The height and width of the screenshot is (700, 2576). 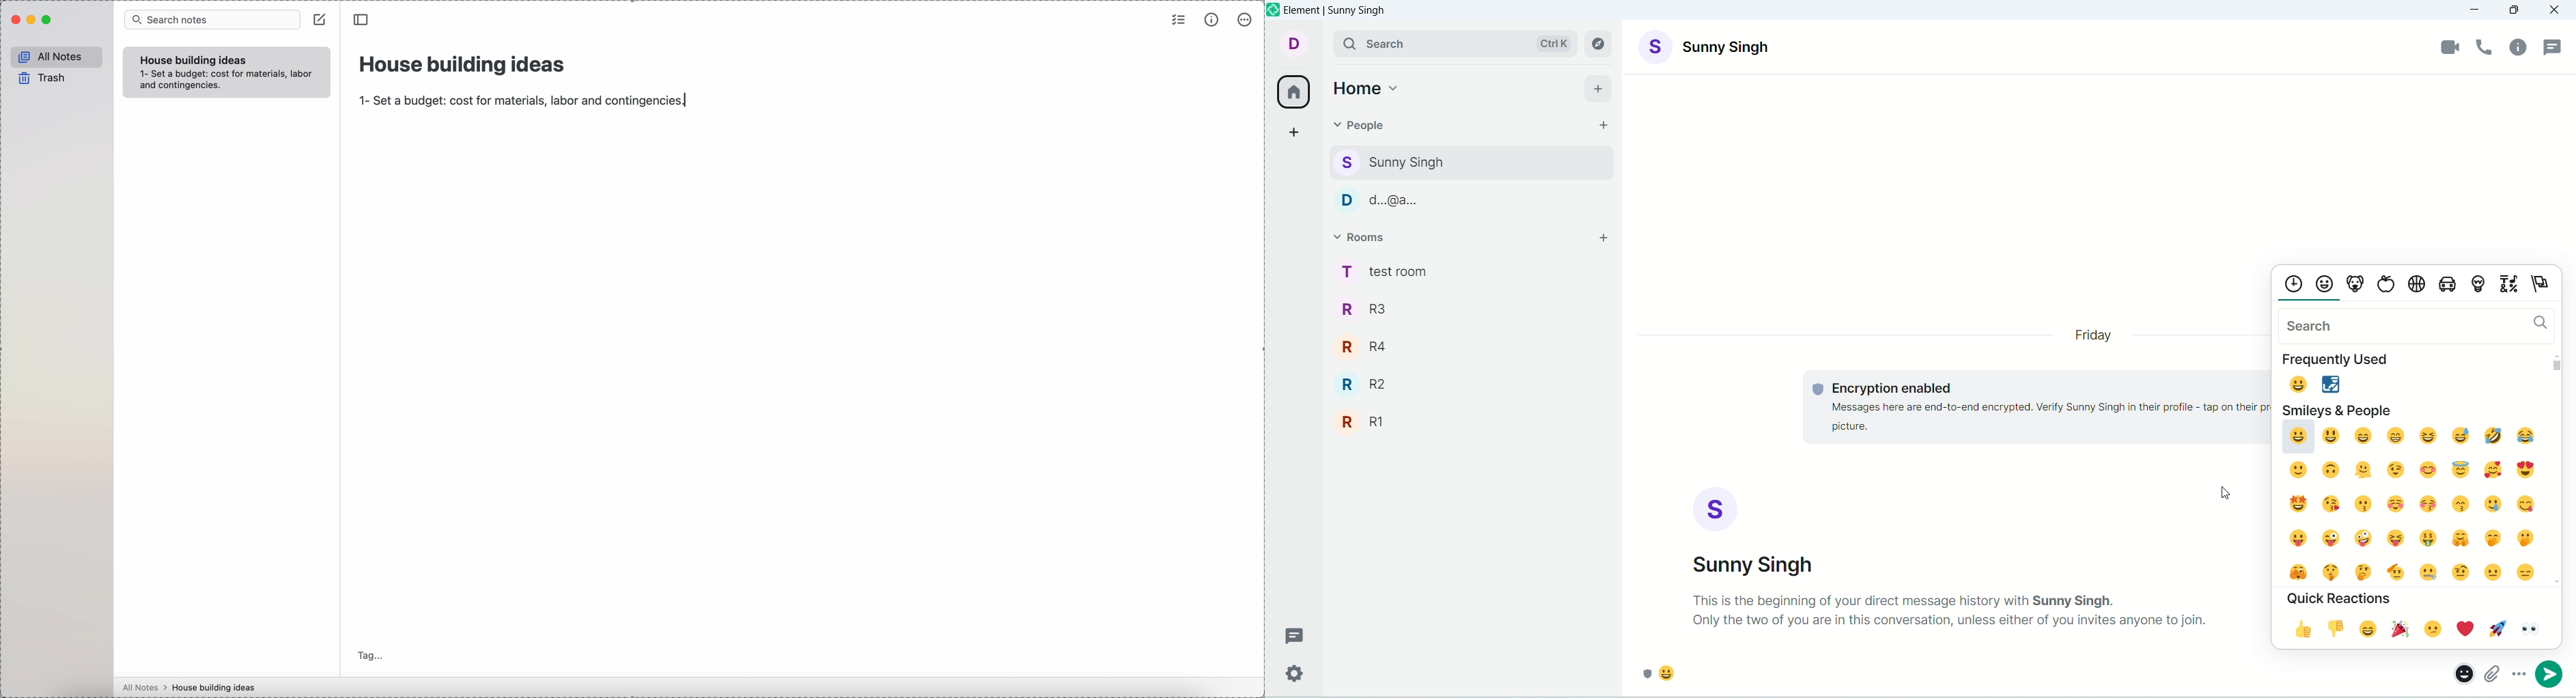 What do you see at coordinates (527, 101) in the screenshot?
I see `1-set a budget:cost for material,labor and contingencies` at bounding box center [527, 101].